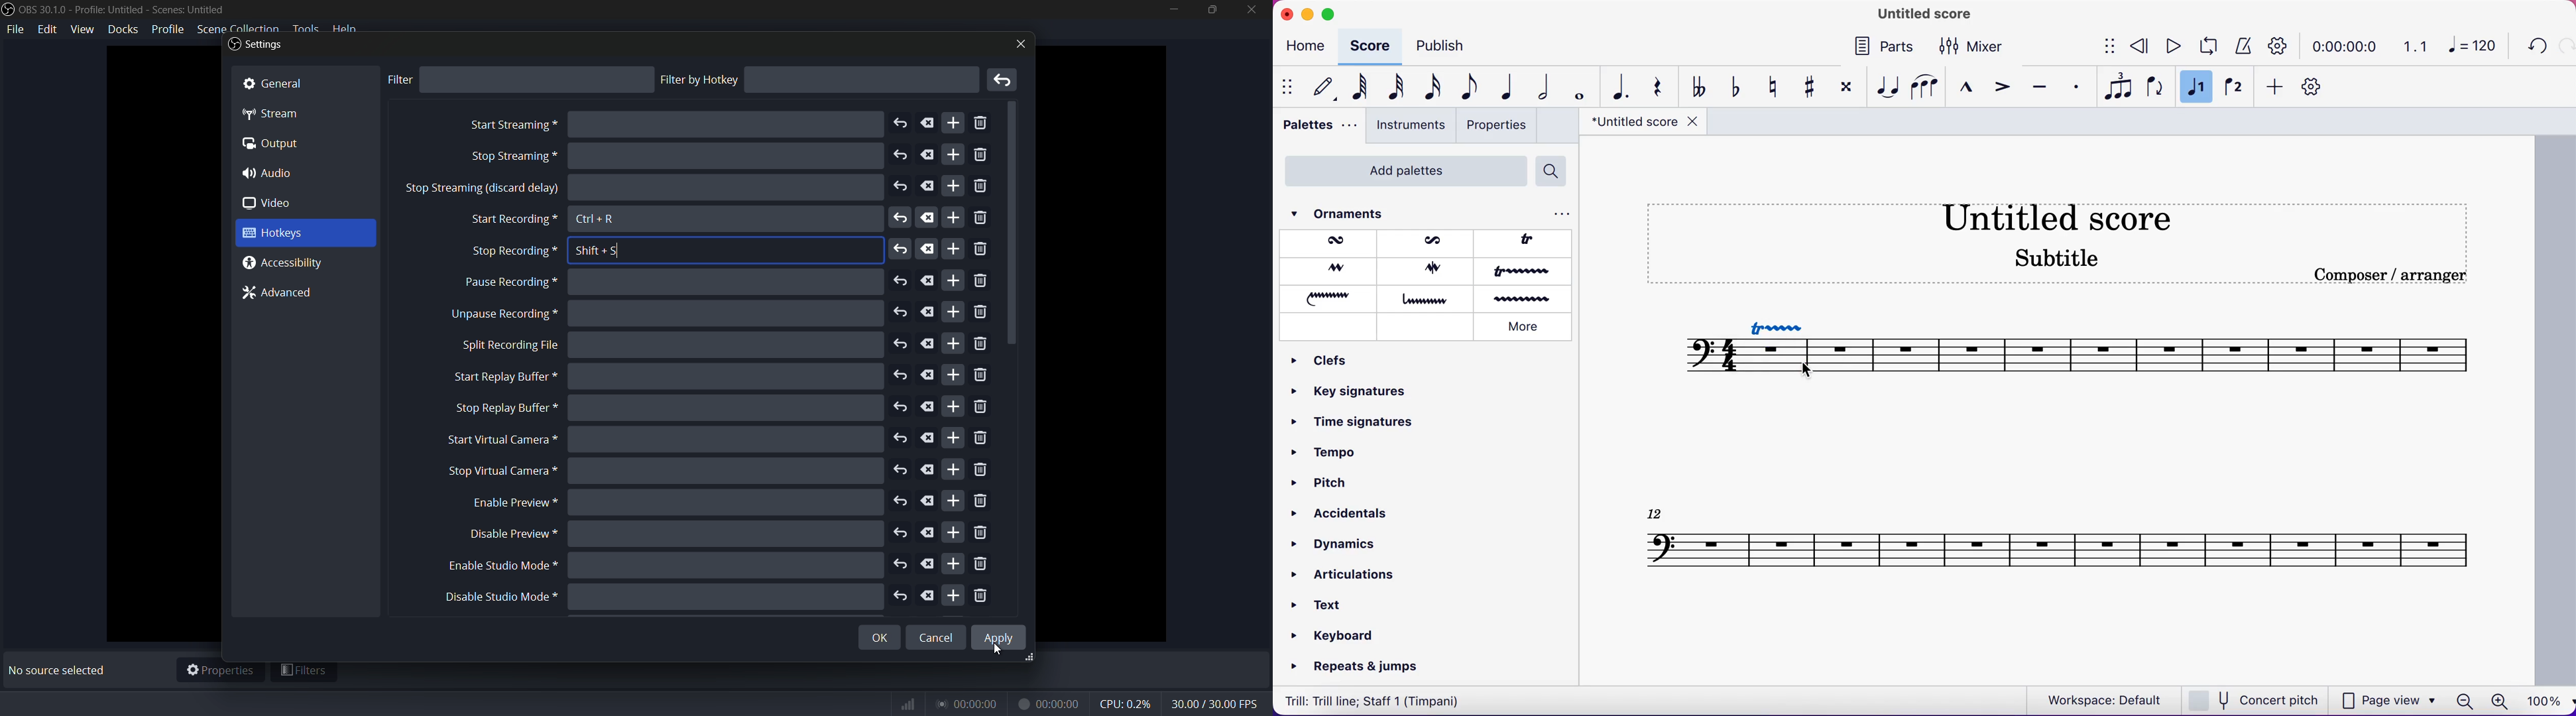 The image size is (2576, 728). I want to click on add more, so click(955, 469).